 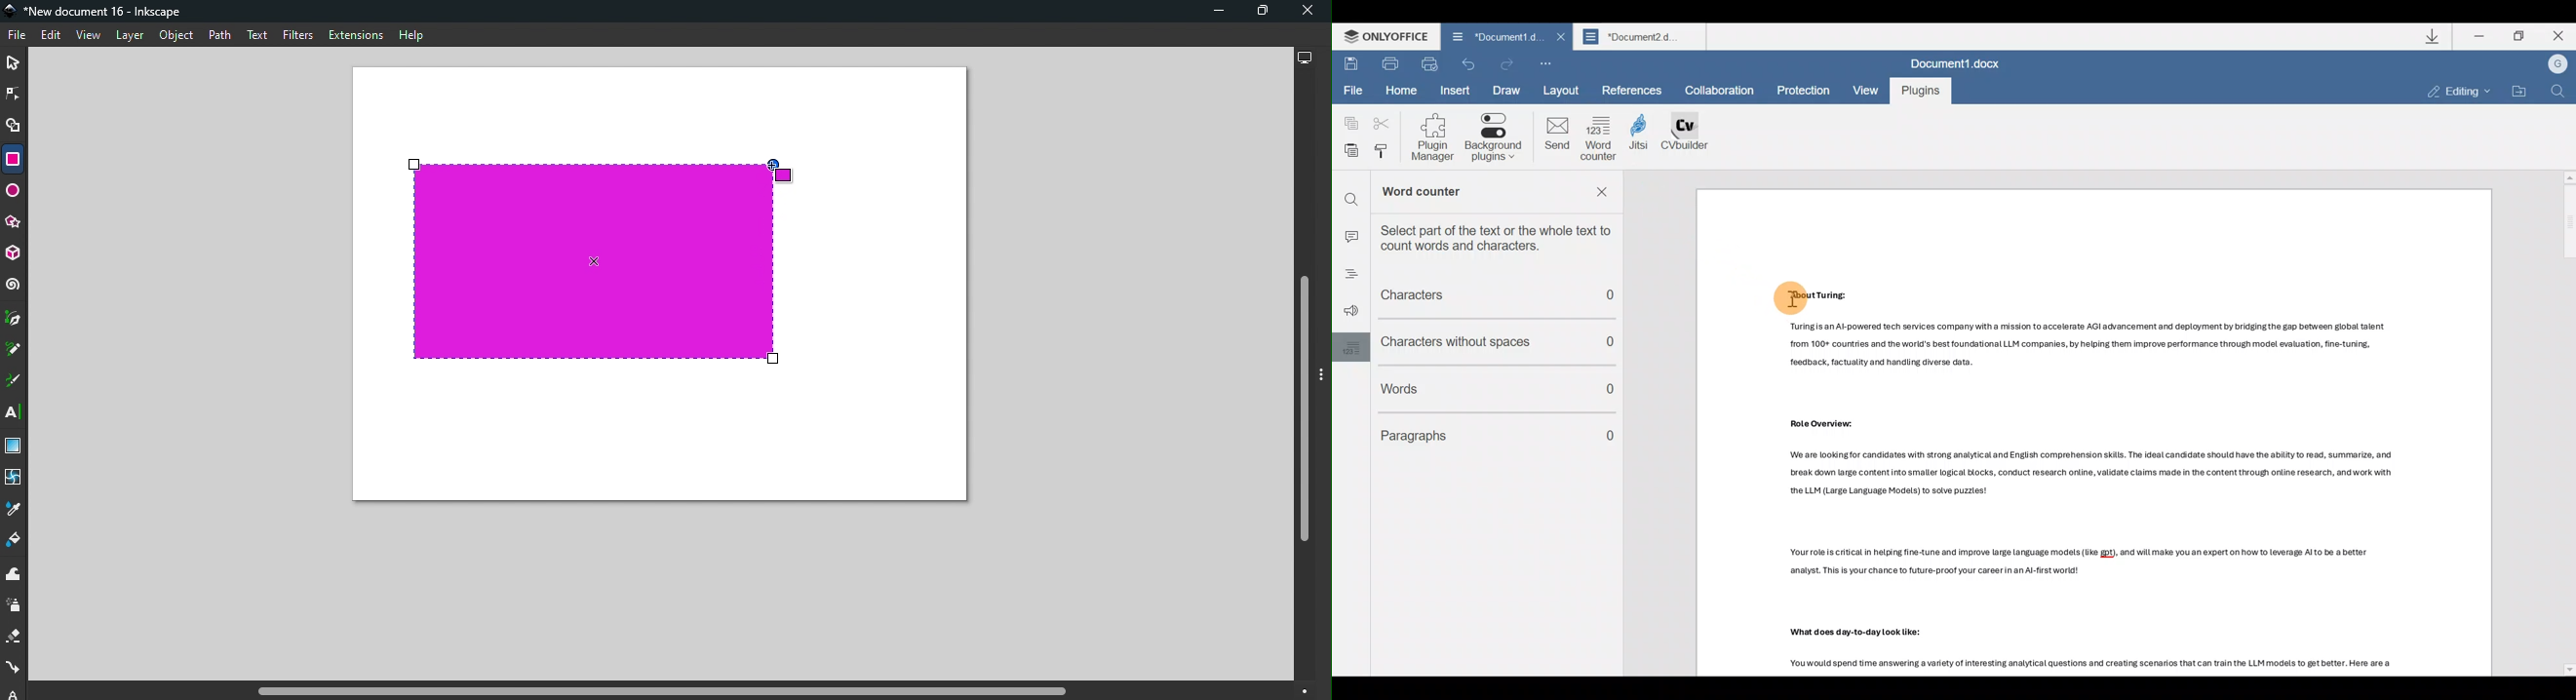 I want to click on Shape builder tool, so click(x=16, y=129).